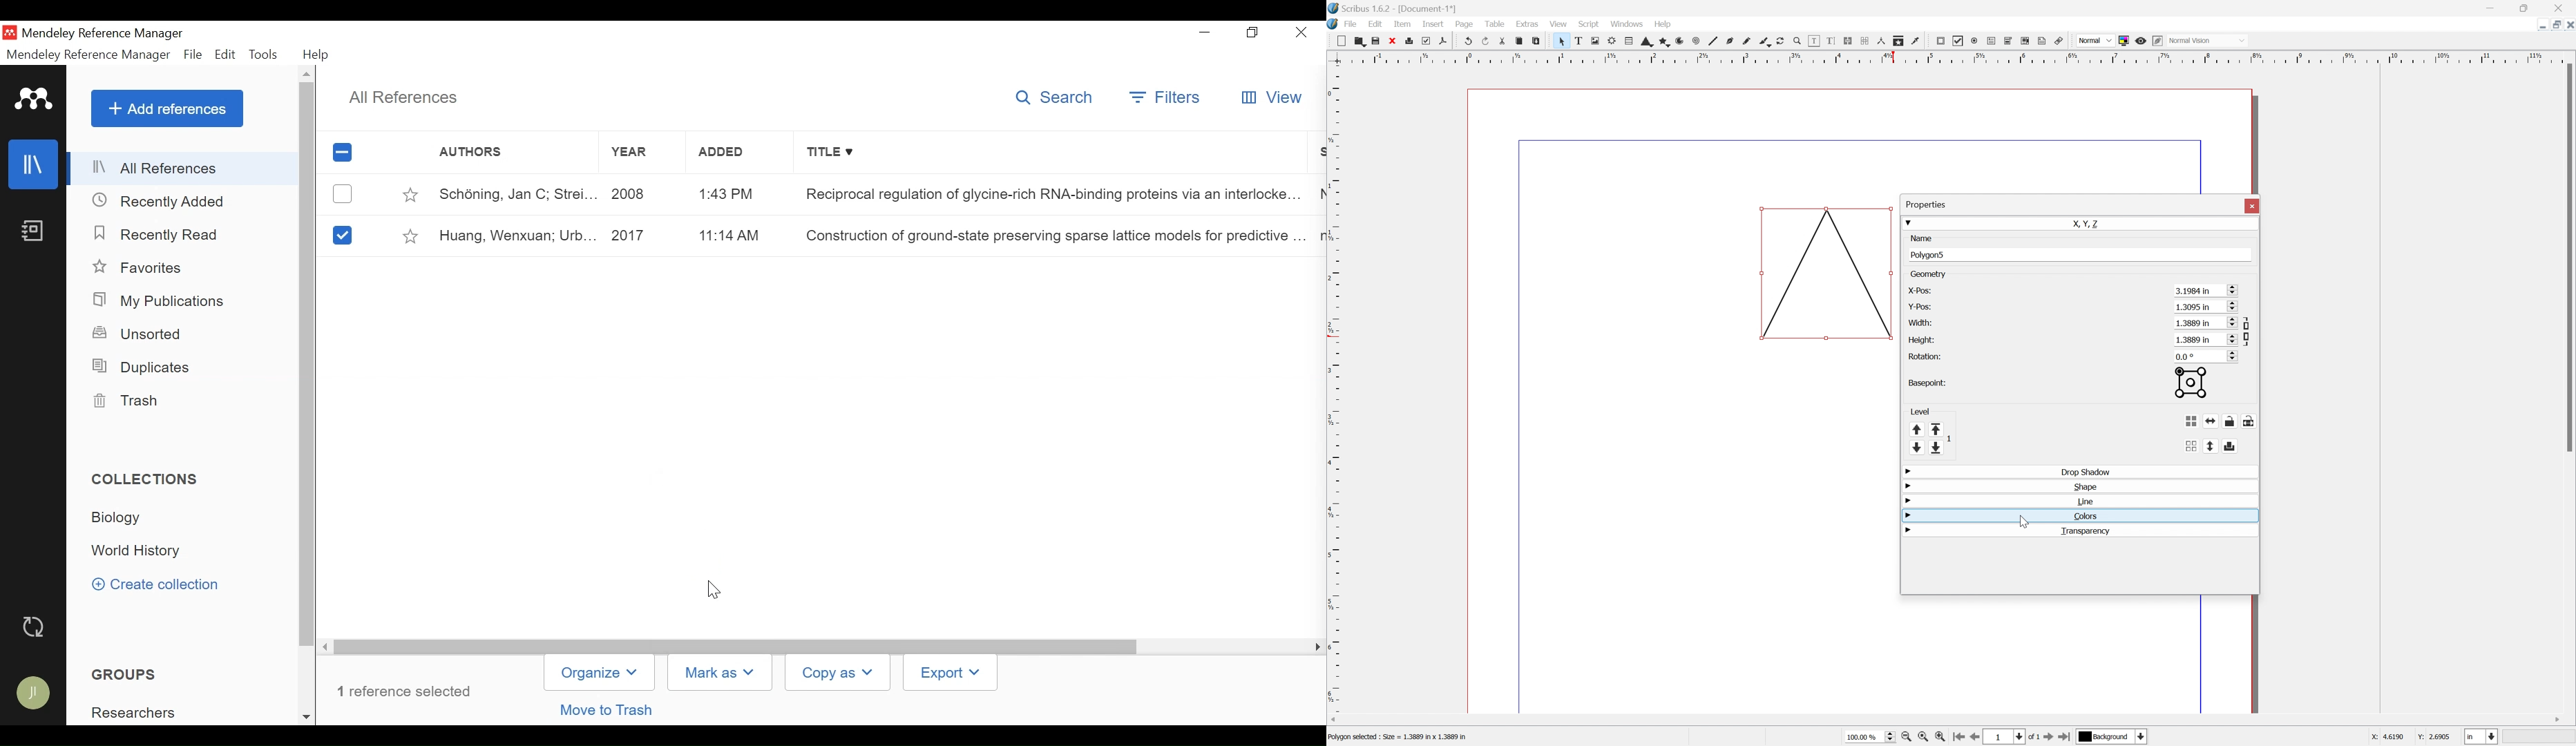 This screenshot has width=2576, height=756. Describe the element at coordinates (308, 365) in the screenshot. I see `Vertical Scroll bar` at that location.